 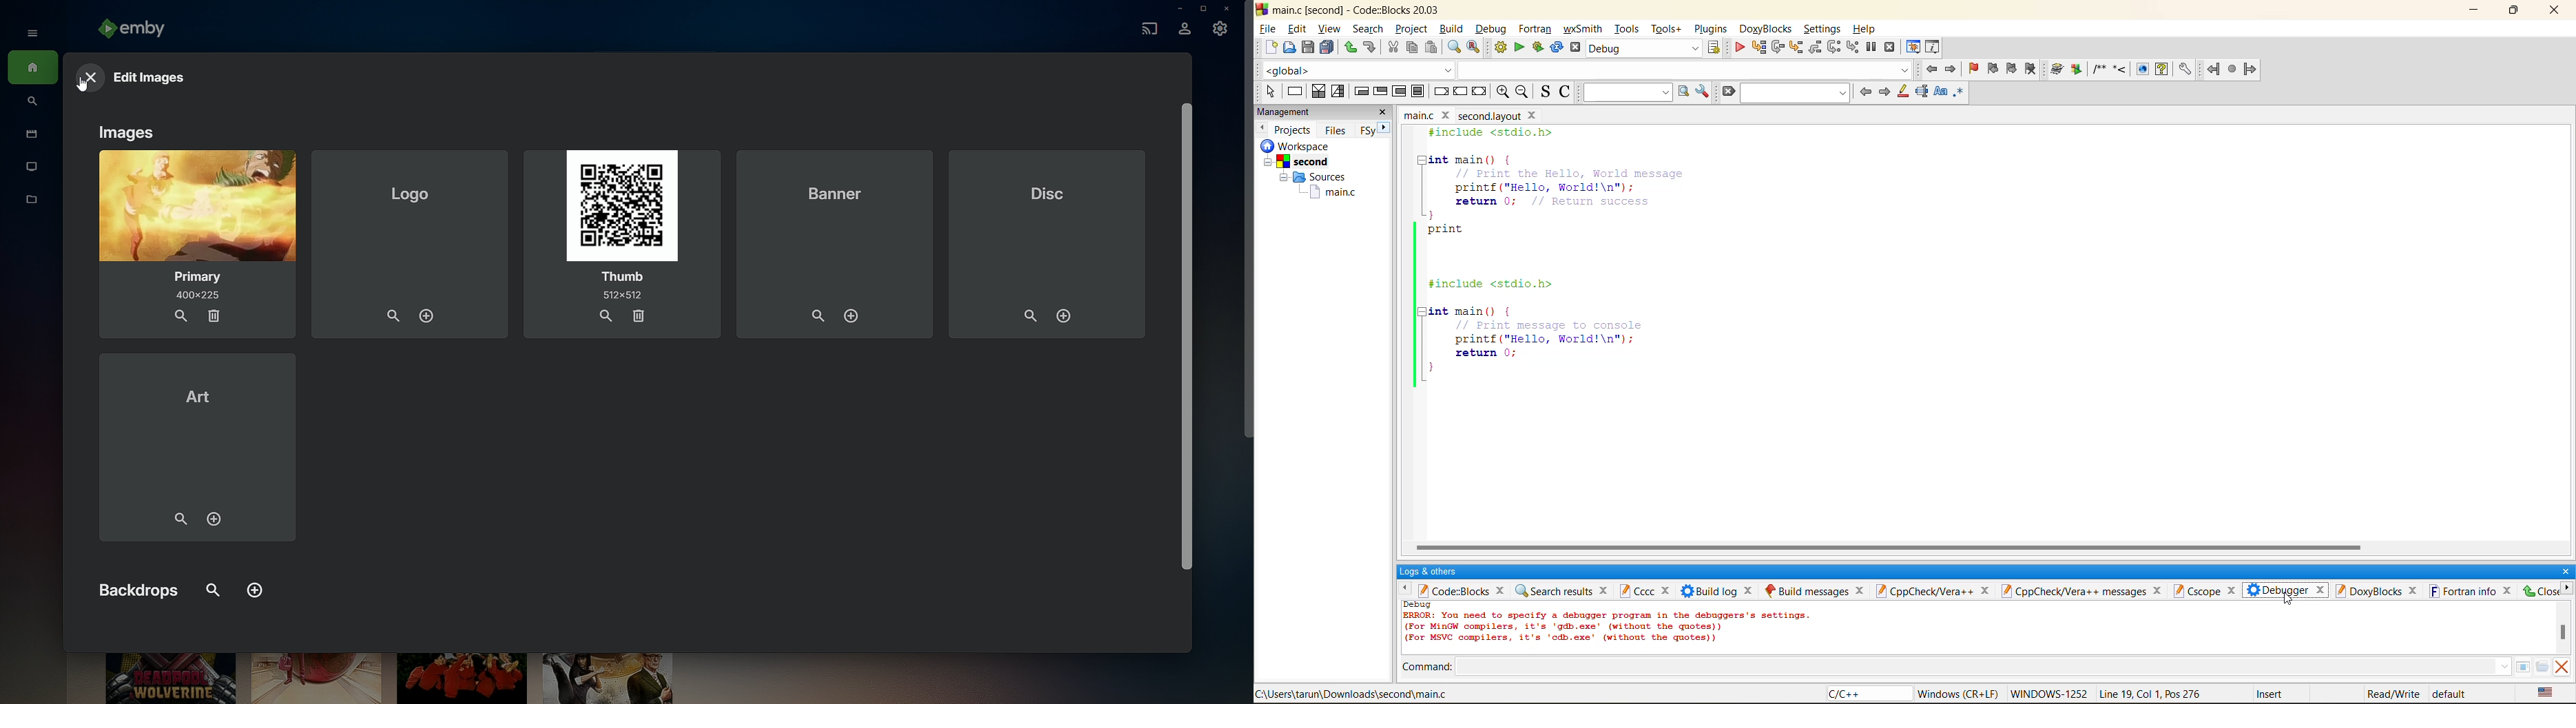 What do you see at coordinates (1864, 92) in the screenshot?
I see `previous` at bounding box center [1864, 92].